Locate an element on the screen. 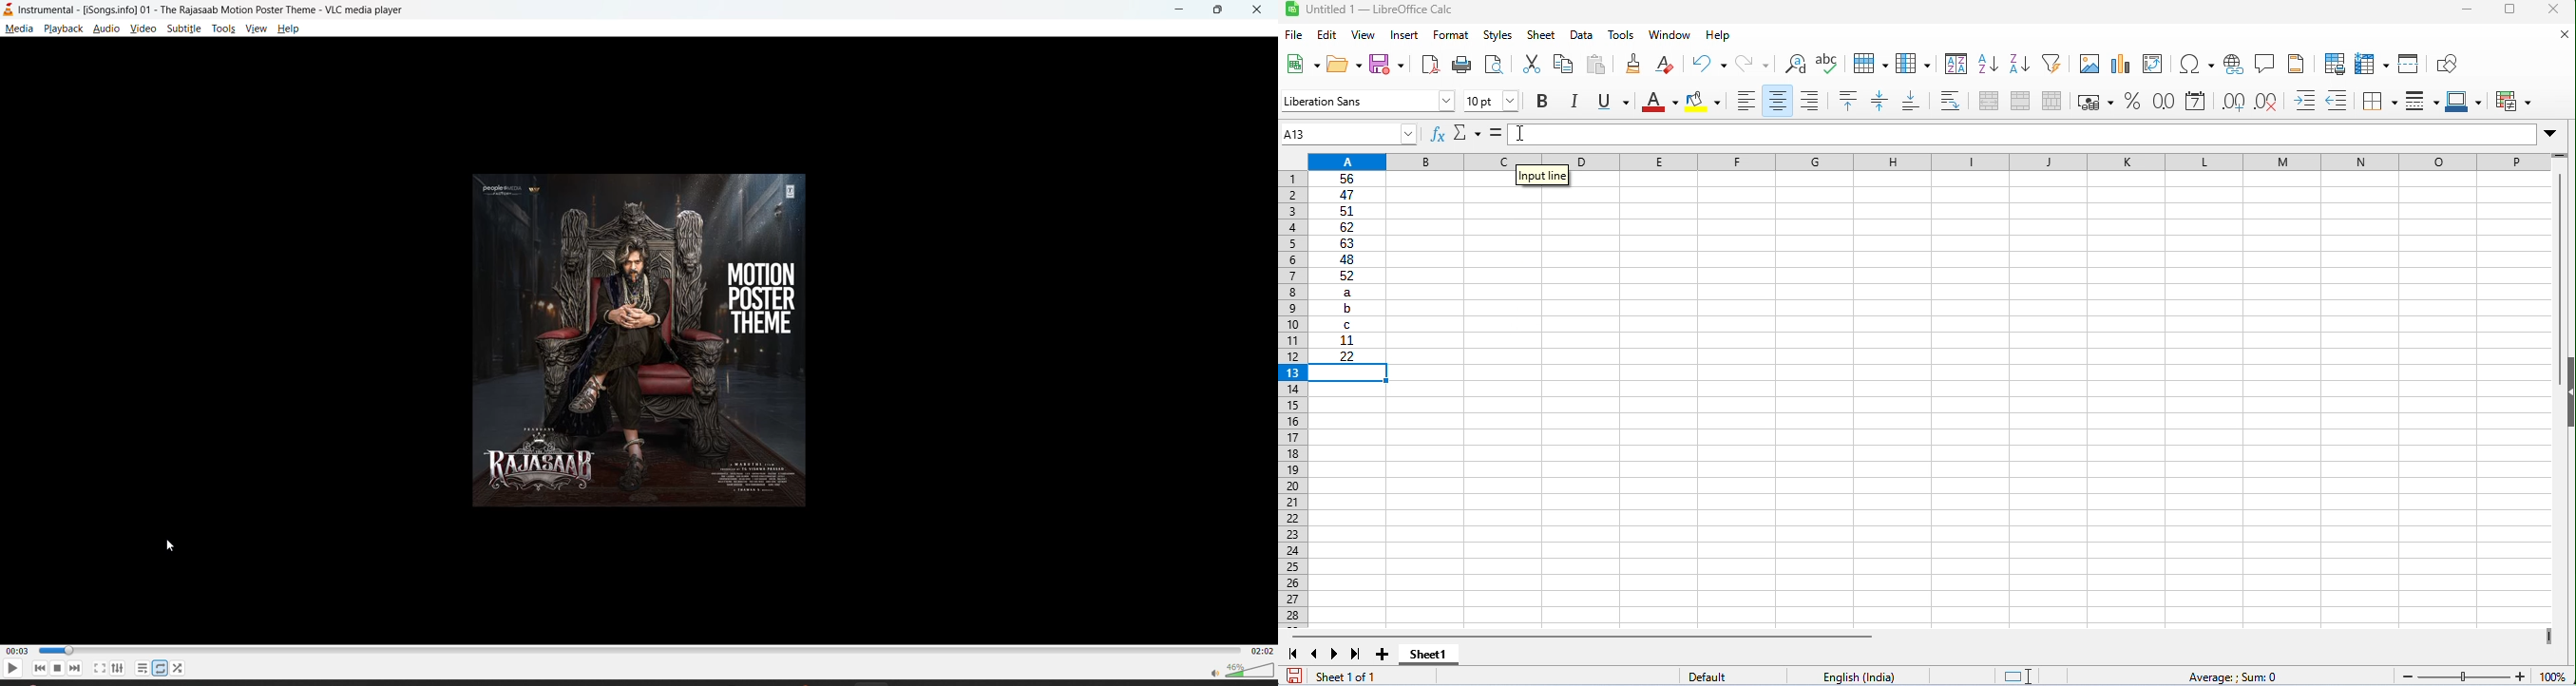 The width and height of the screenshot is (2576, 700). align bottom is located at coordinates (1911, 101).